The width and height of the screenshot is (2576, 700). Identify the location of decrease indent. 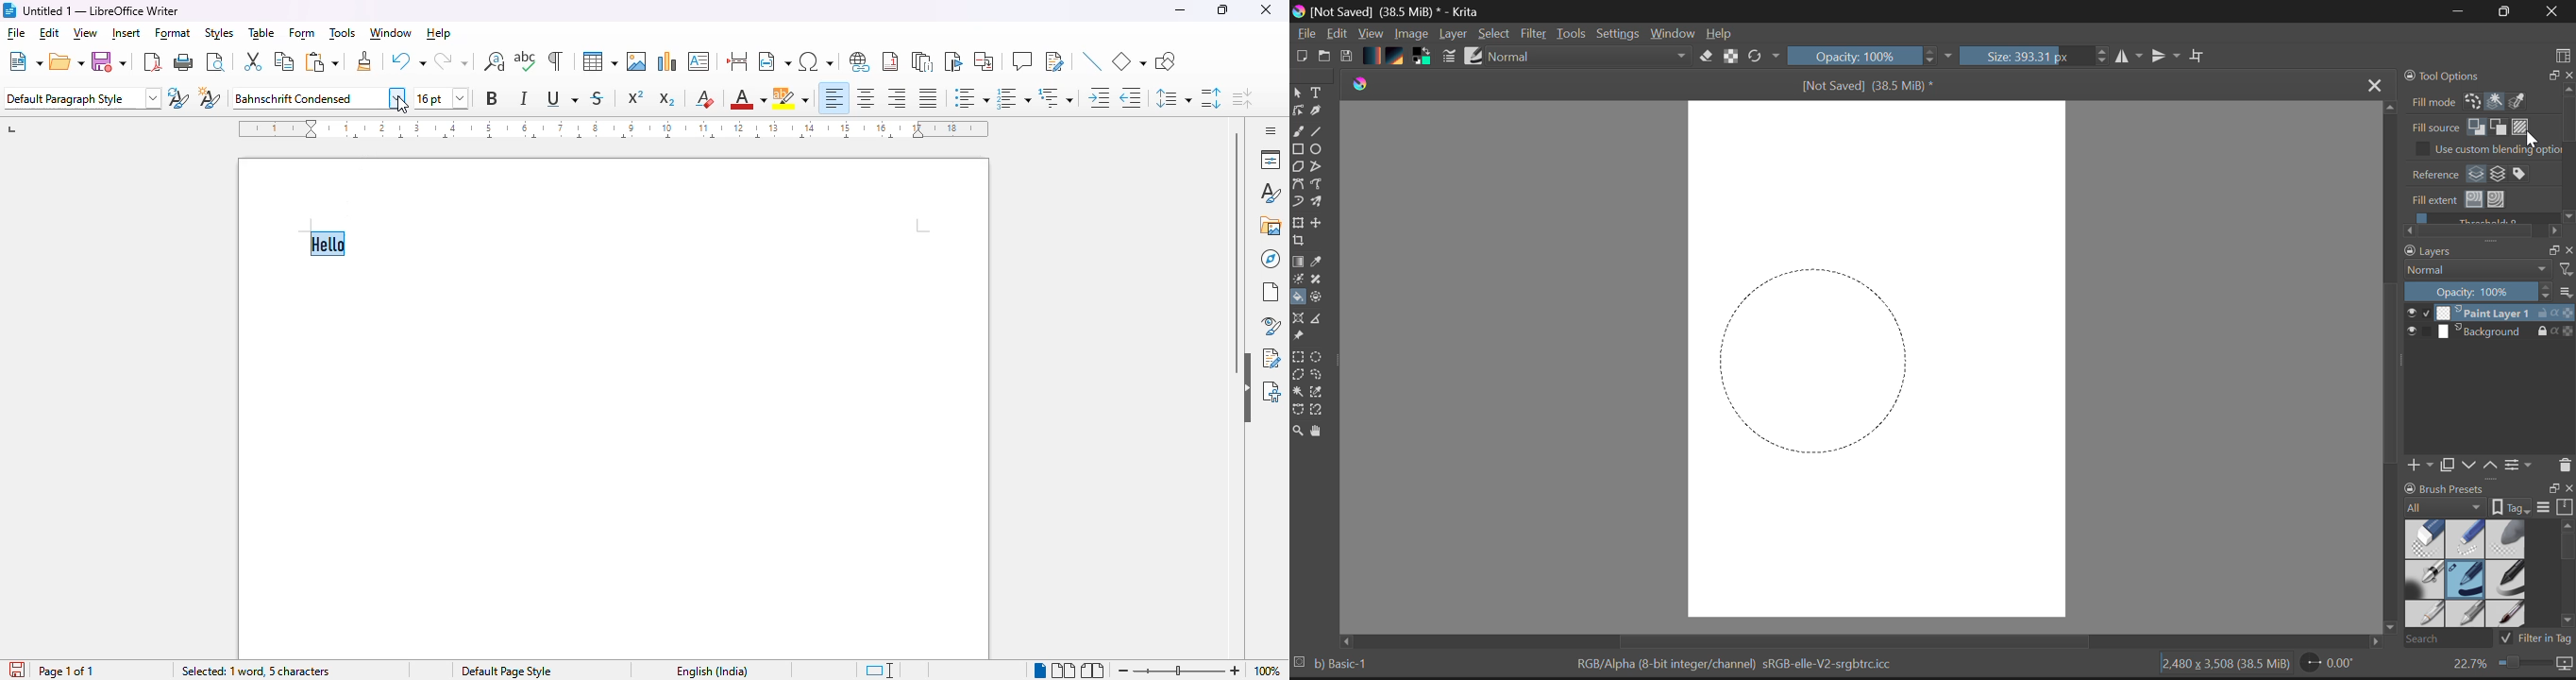
(1131, 97).